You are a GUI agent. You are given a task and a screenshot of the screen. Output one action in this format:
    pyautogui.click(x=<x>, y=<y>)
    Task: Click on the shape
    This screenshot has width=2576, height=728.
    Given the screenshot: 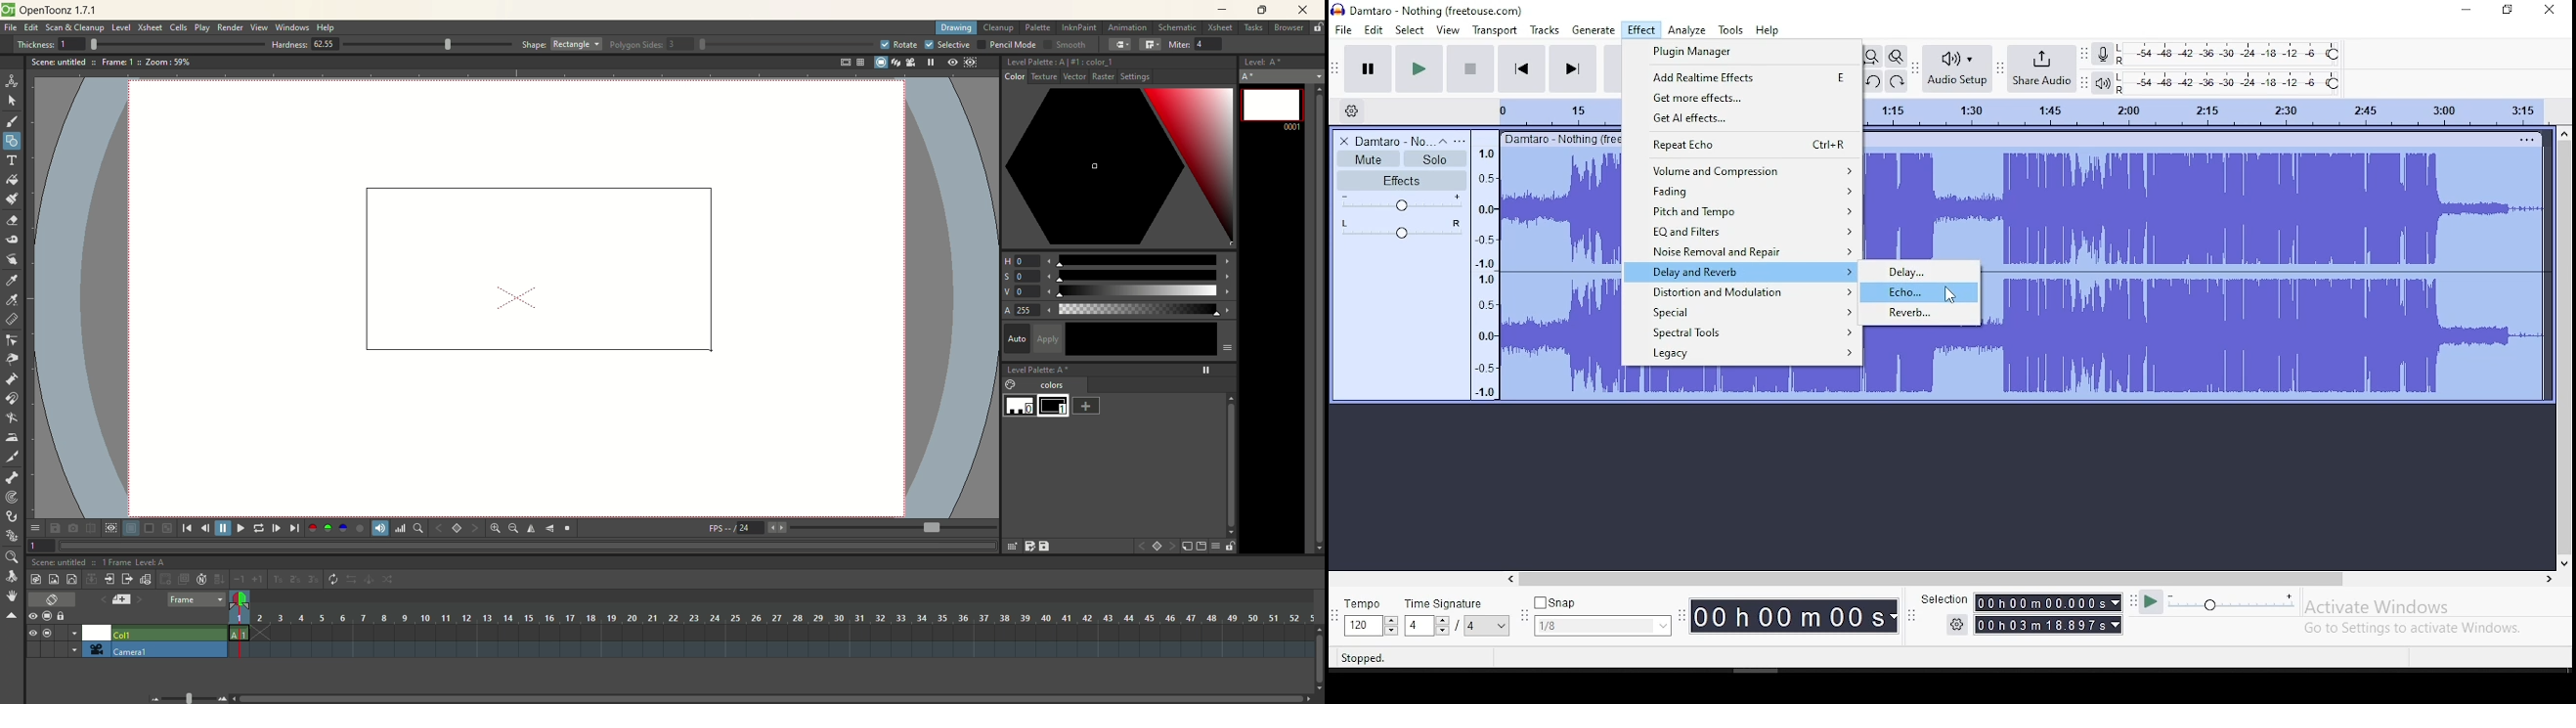 What is the action you would take?
    pyautogui.click(x=562, y=43)
    